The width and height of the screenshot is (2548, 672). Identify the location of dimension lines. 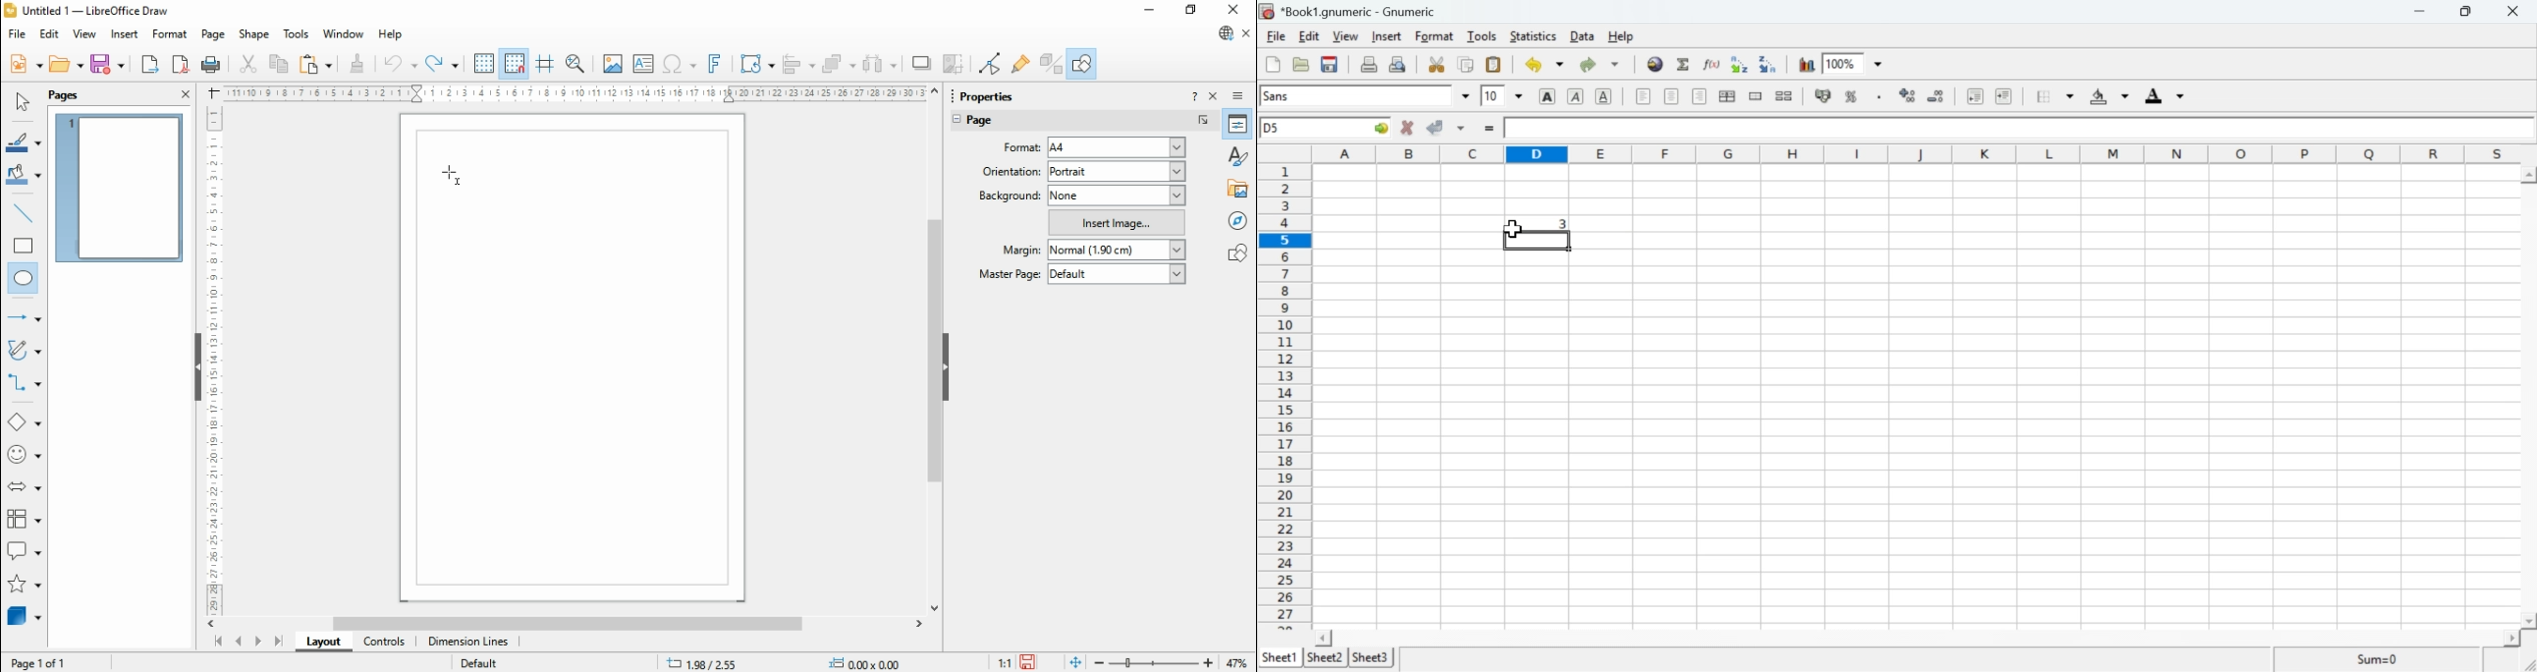
(470, 642).